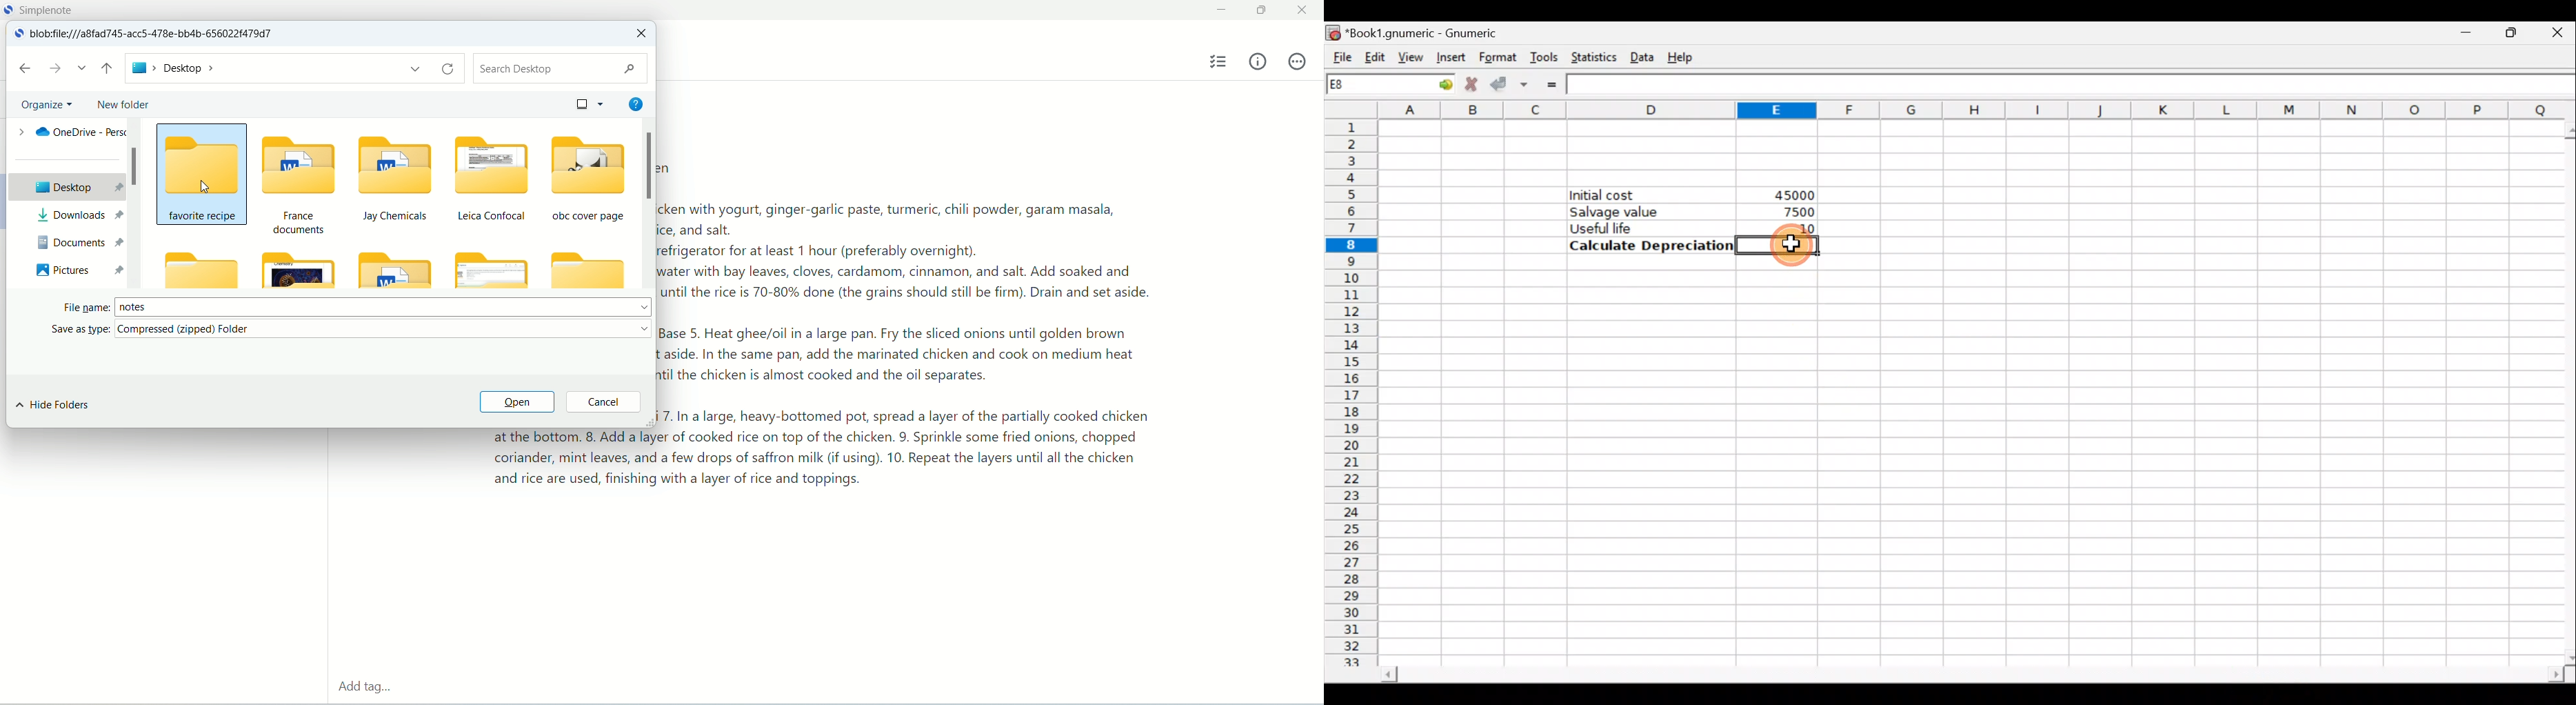  I want to click on Initial cost, so click(1653, 195).